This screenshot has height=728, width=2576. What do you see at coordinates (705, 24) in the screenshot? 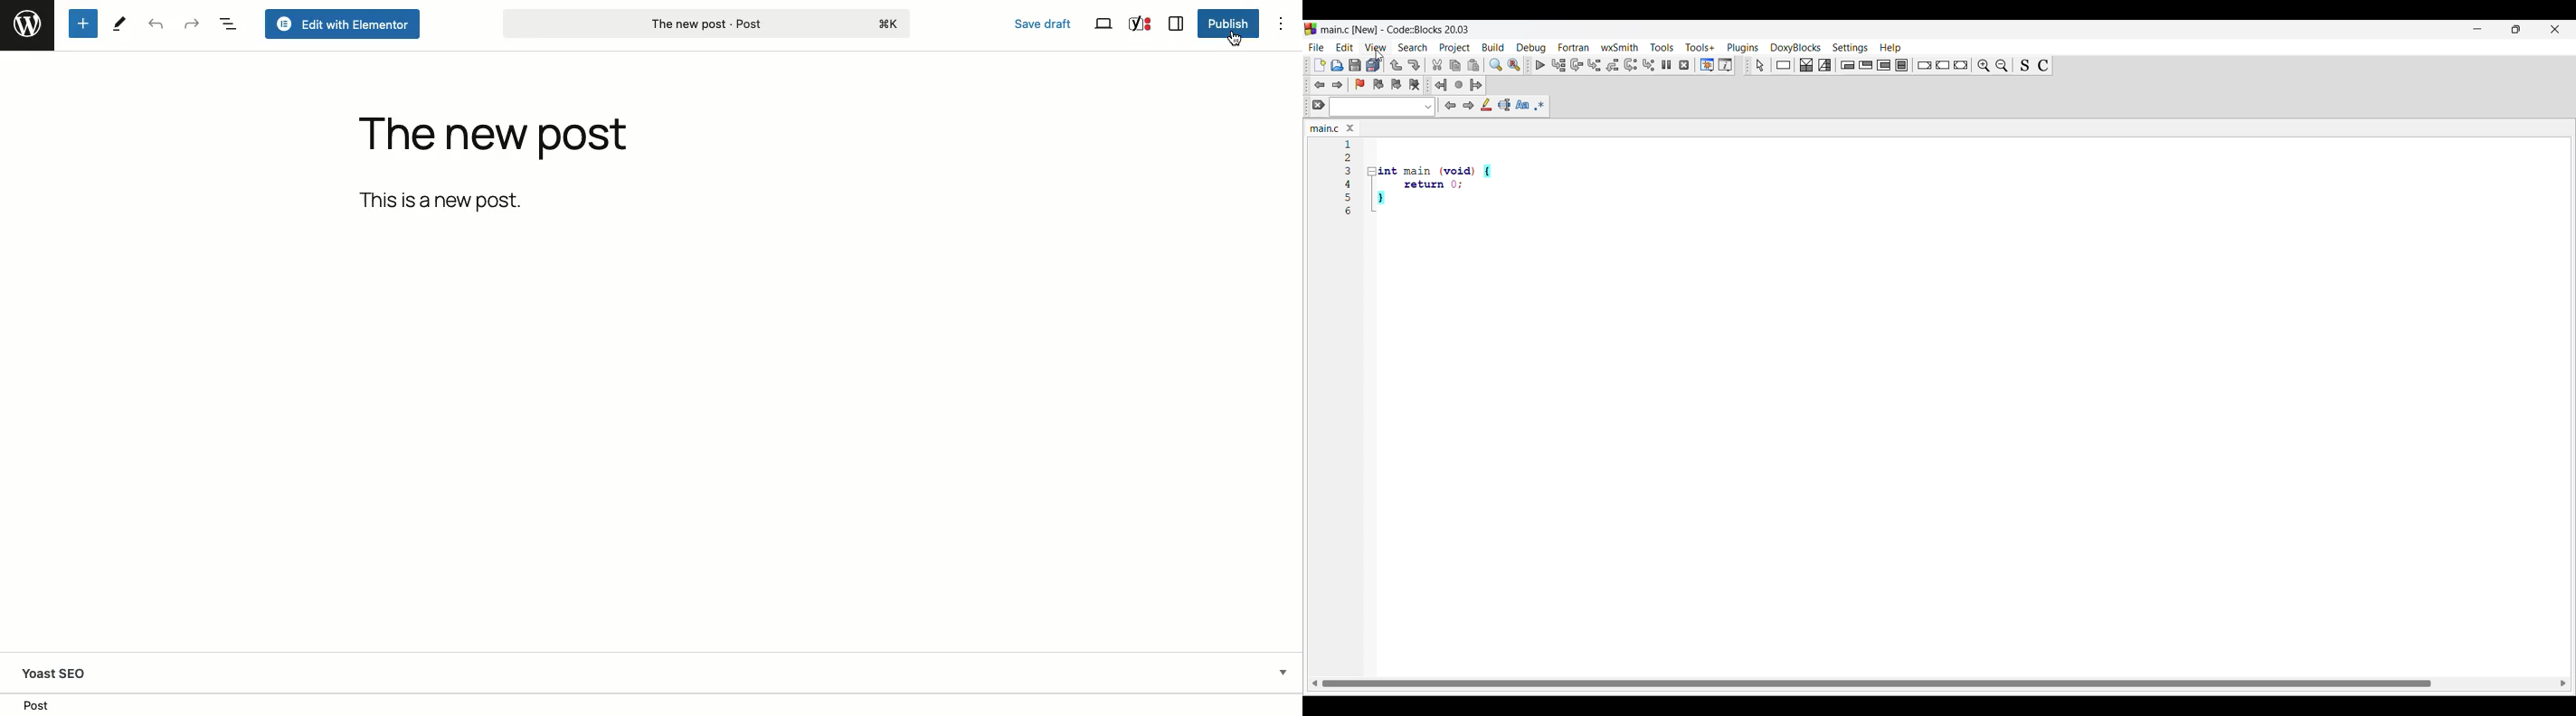
I see `The new post - Post` at bounding box center [705, 24].